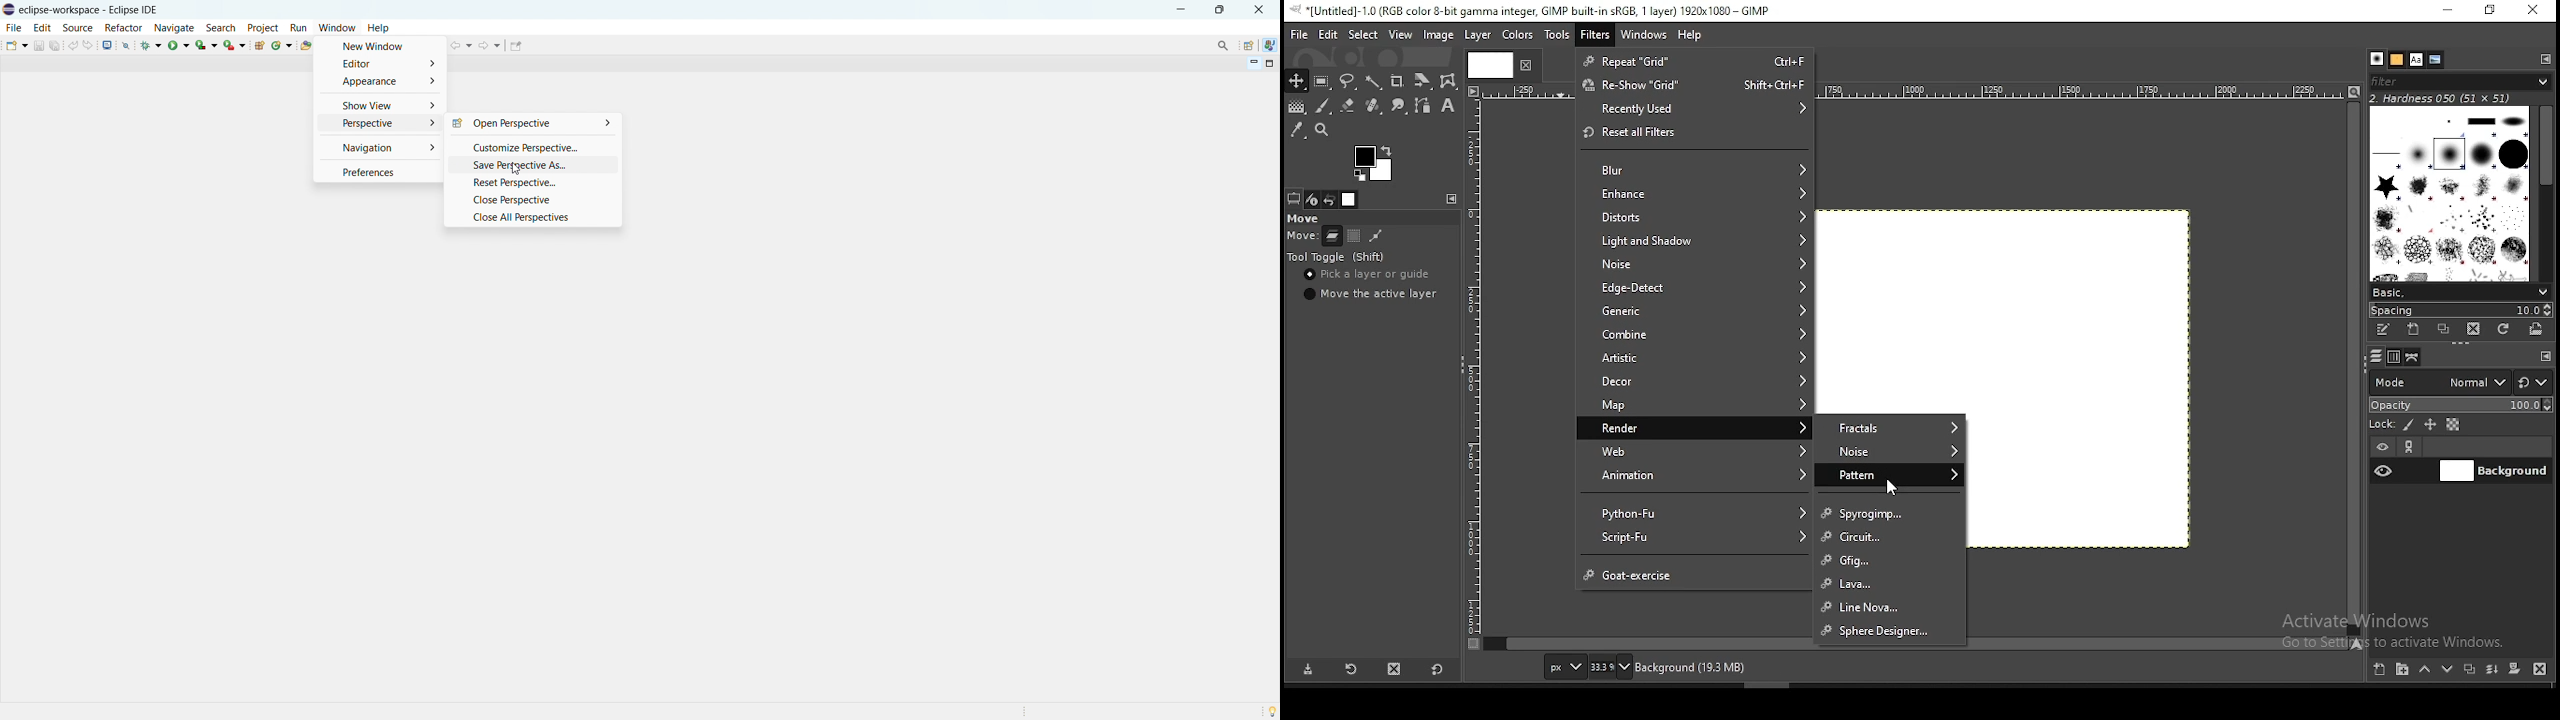 The width and height of the screenshot is (2576, 728). Describe the element at coordinates (1453, 199) in the screenshot. I see `cinfigure this tab` at that location.